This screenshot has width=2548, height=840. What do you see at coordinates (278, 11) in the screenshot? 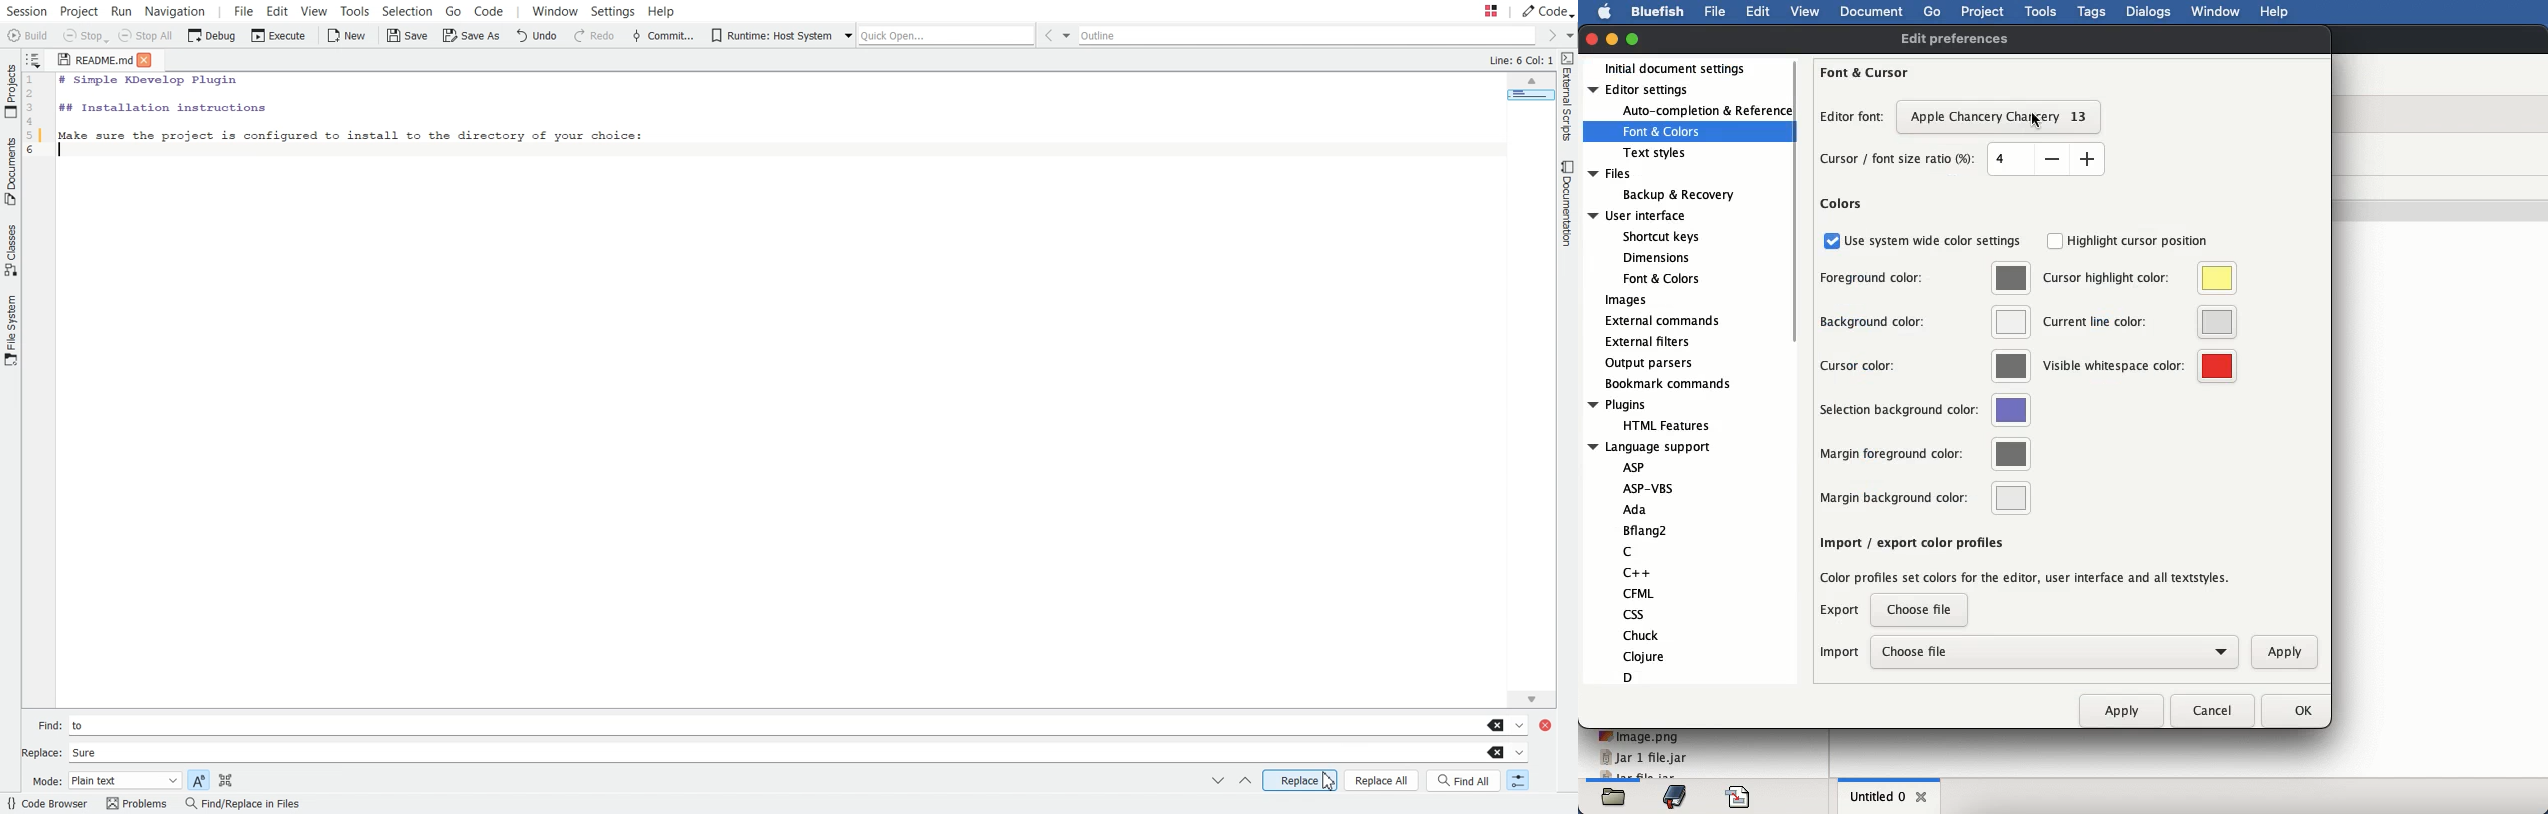
I see `Edit` at bounding box center [278, 11].